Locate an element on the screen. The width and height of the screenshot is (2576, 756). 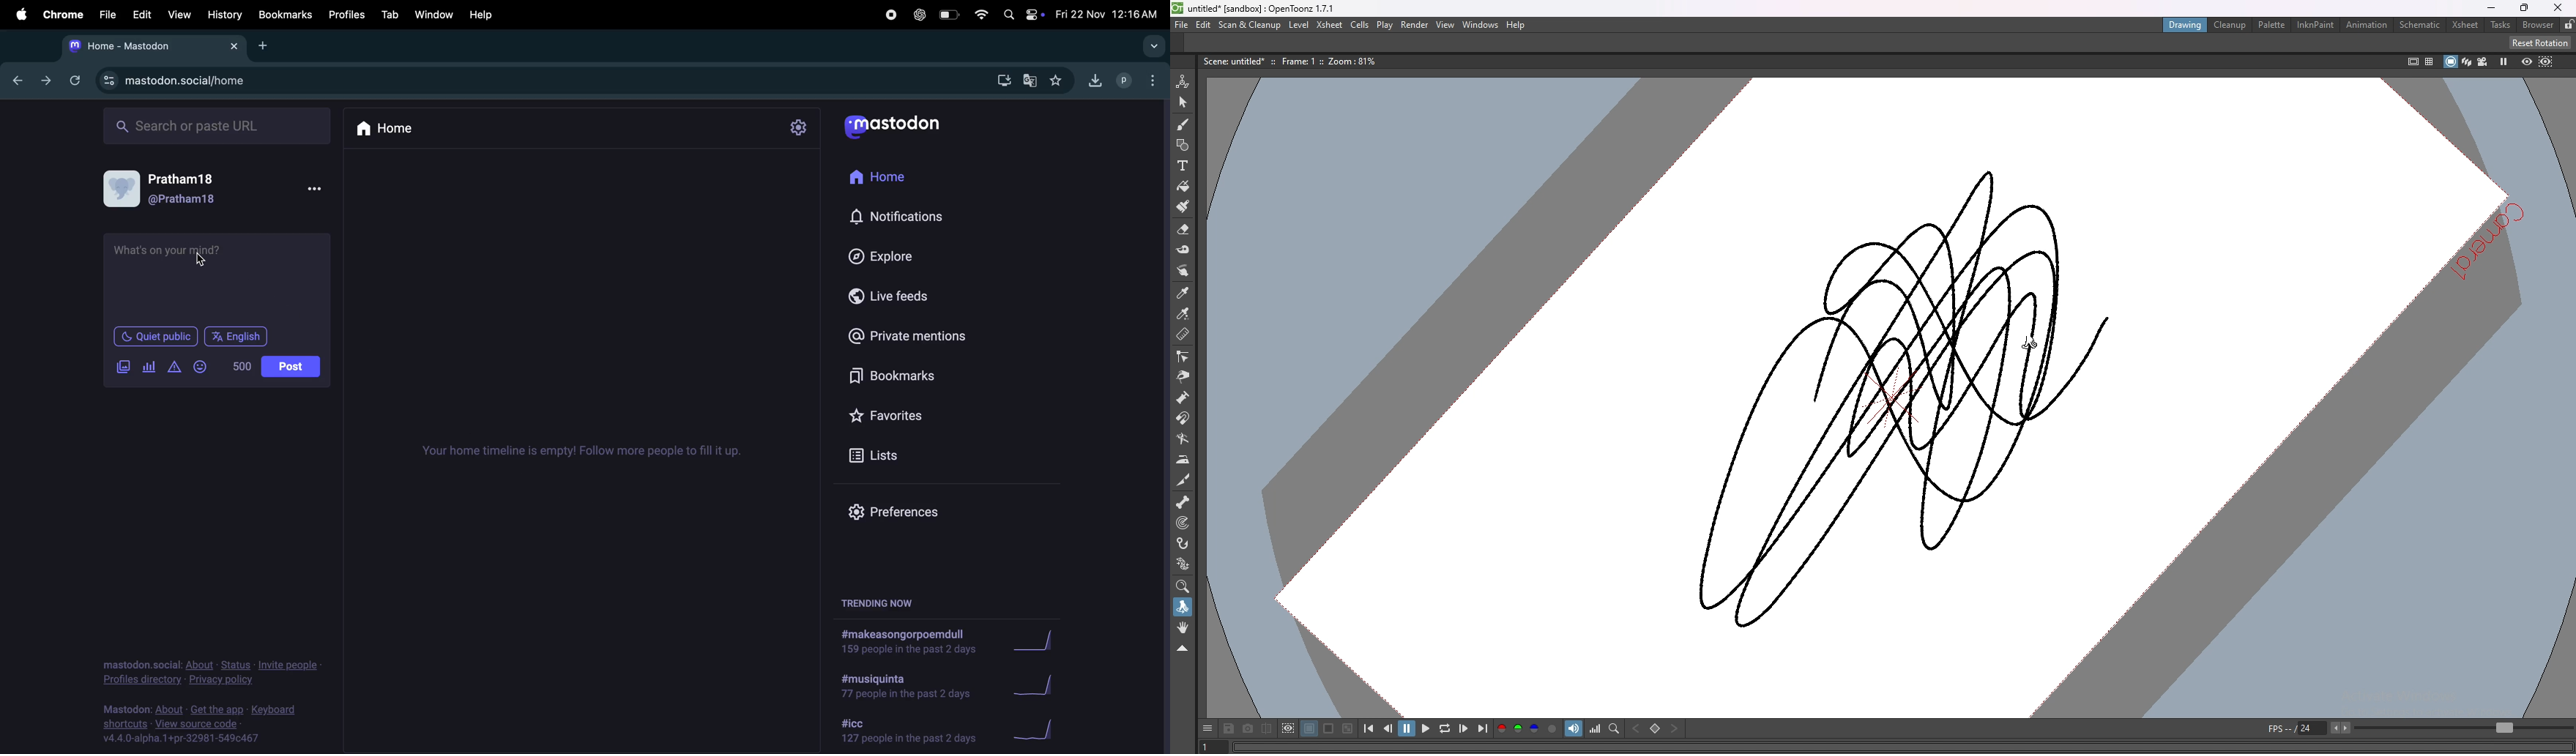
prefrence is located at coordinates (902, 512).